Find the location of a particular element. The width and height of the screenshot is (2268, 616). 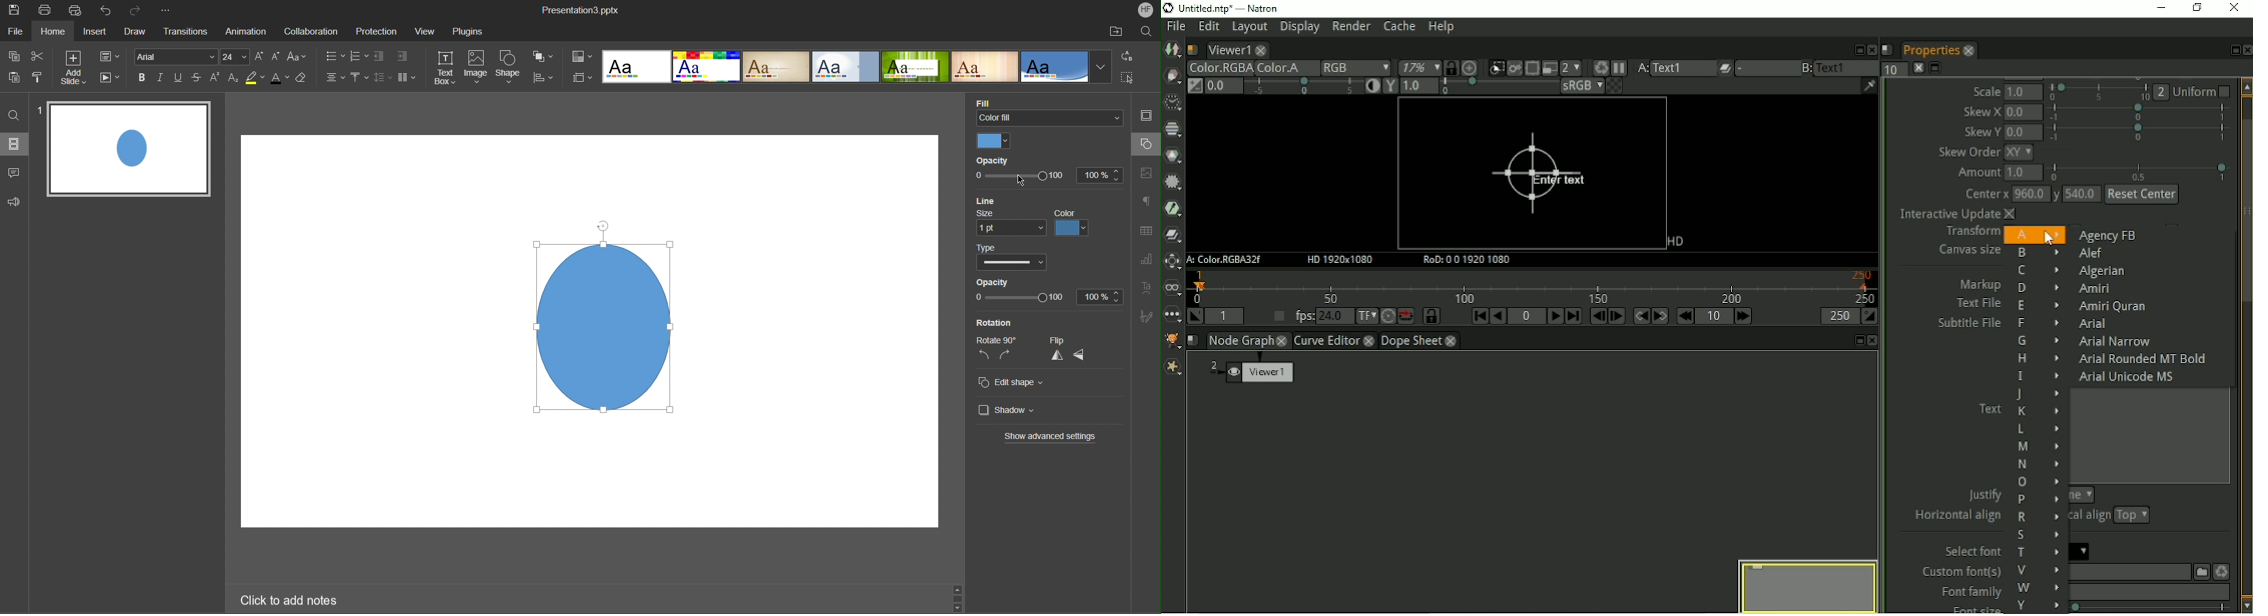

Paste is located at coordinates (16, 78).